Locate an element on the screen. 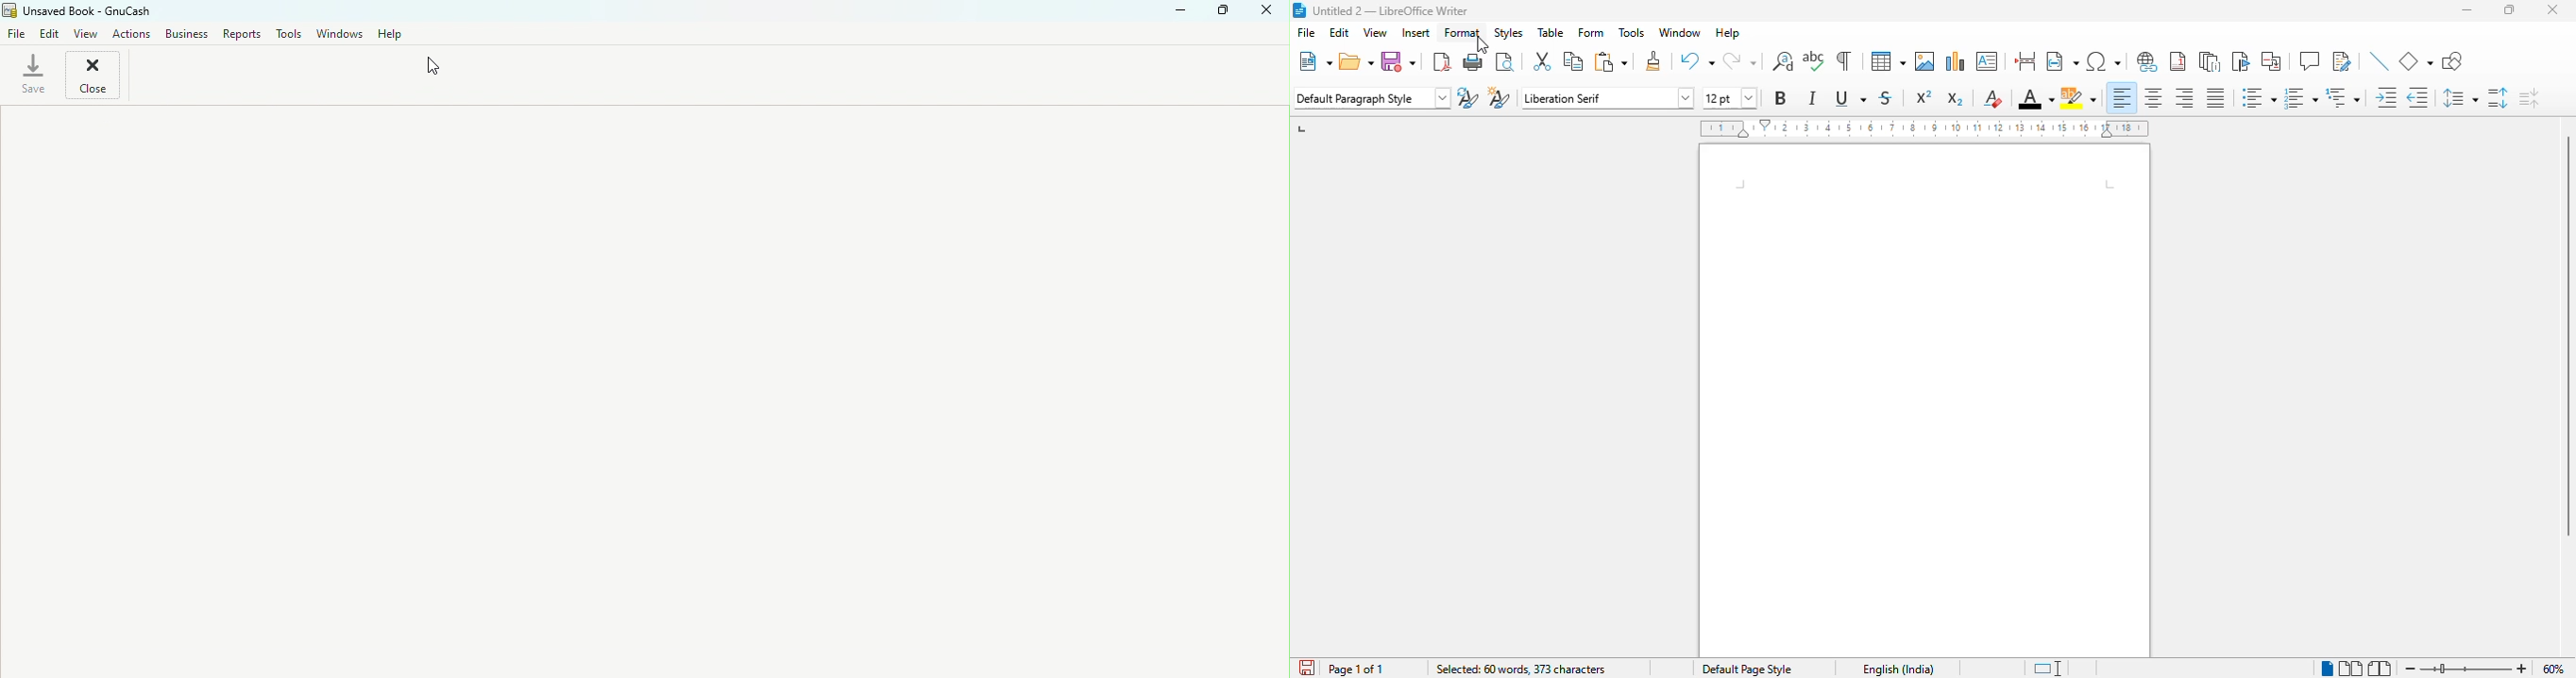 The width and height of the screenshot is (2576, 700). Actions is located at coordinates (133, 38).